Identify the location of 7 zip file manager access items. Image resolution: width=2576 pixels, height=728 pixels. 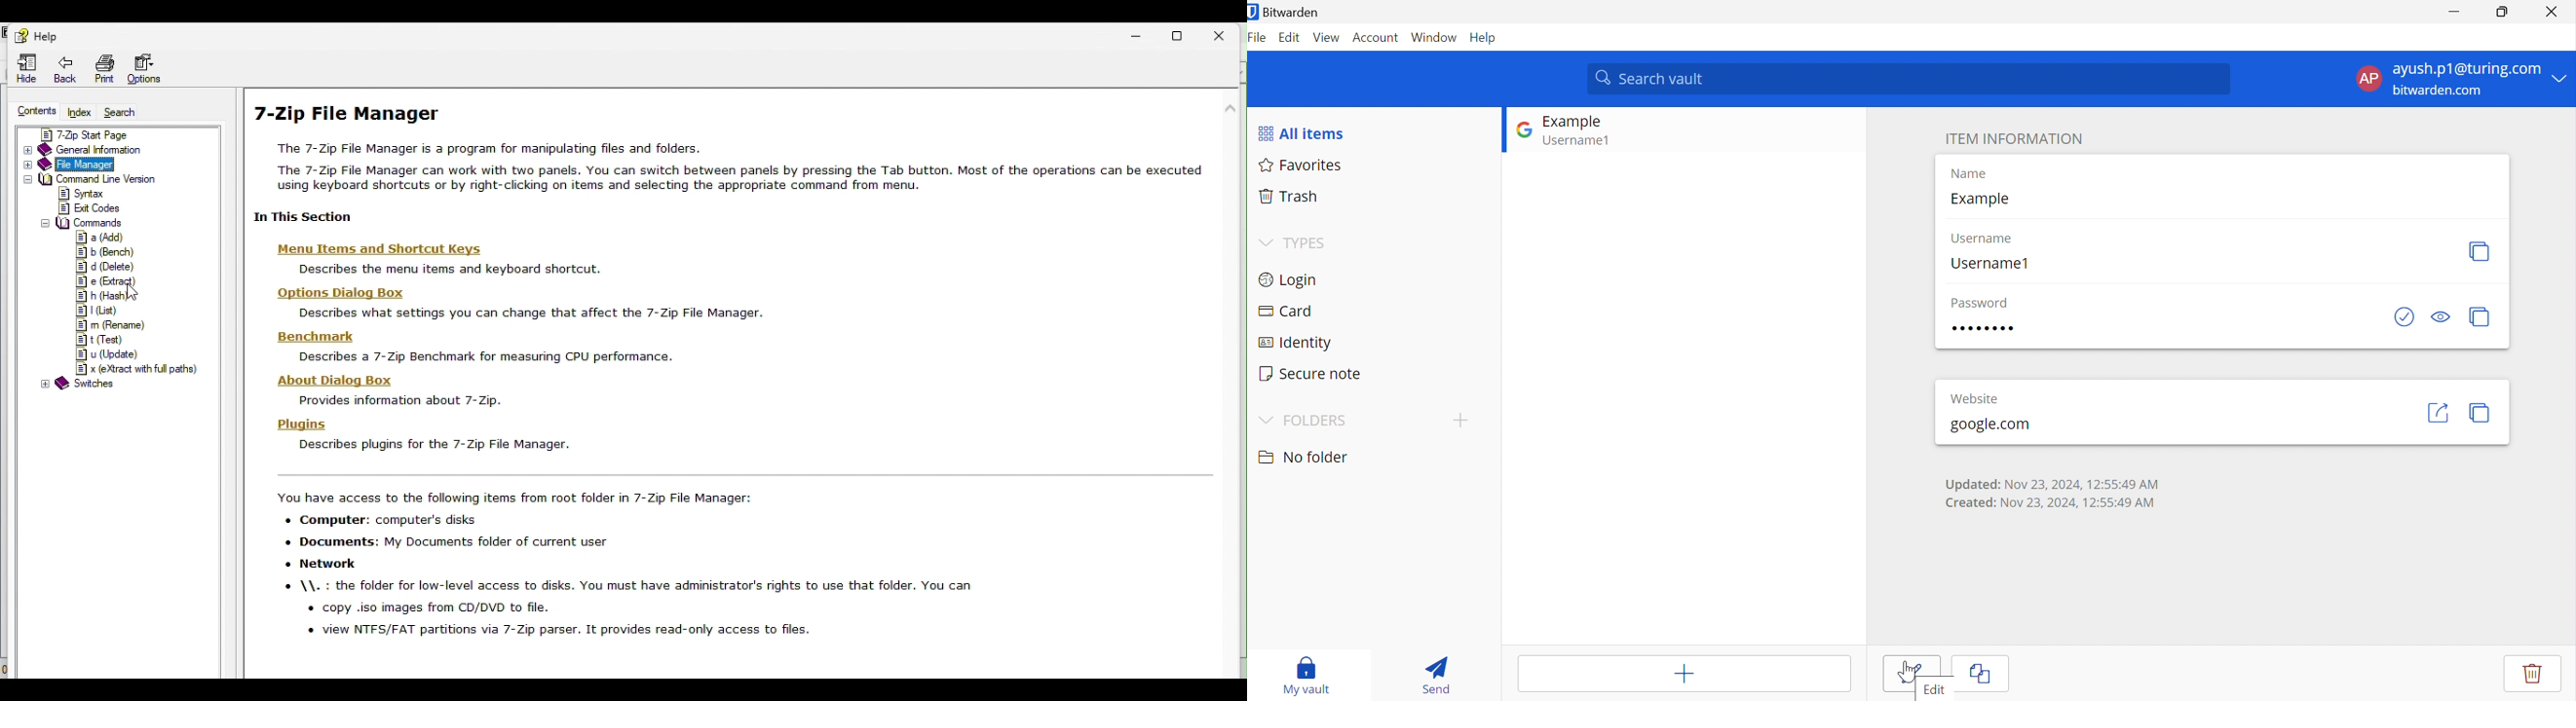
(671, 572).